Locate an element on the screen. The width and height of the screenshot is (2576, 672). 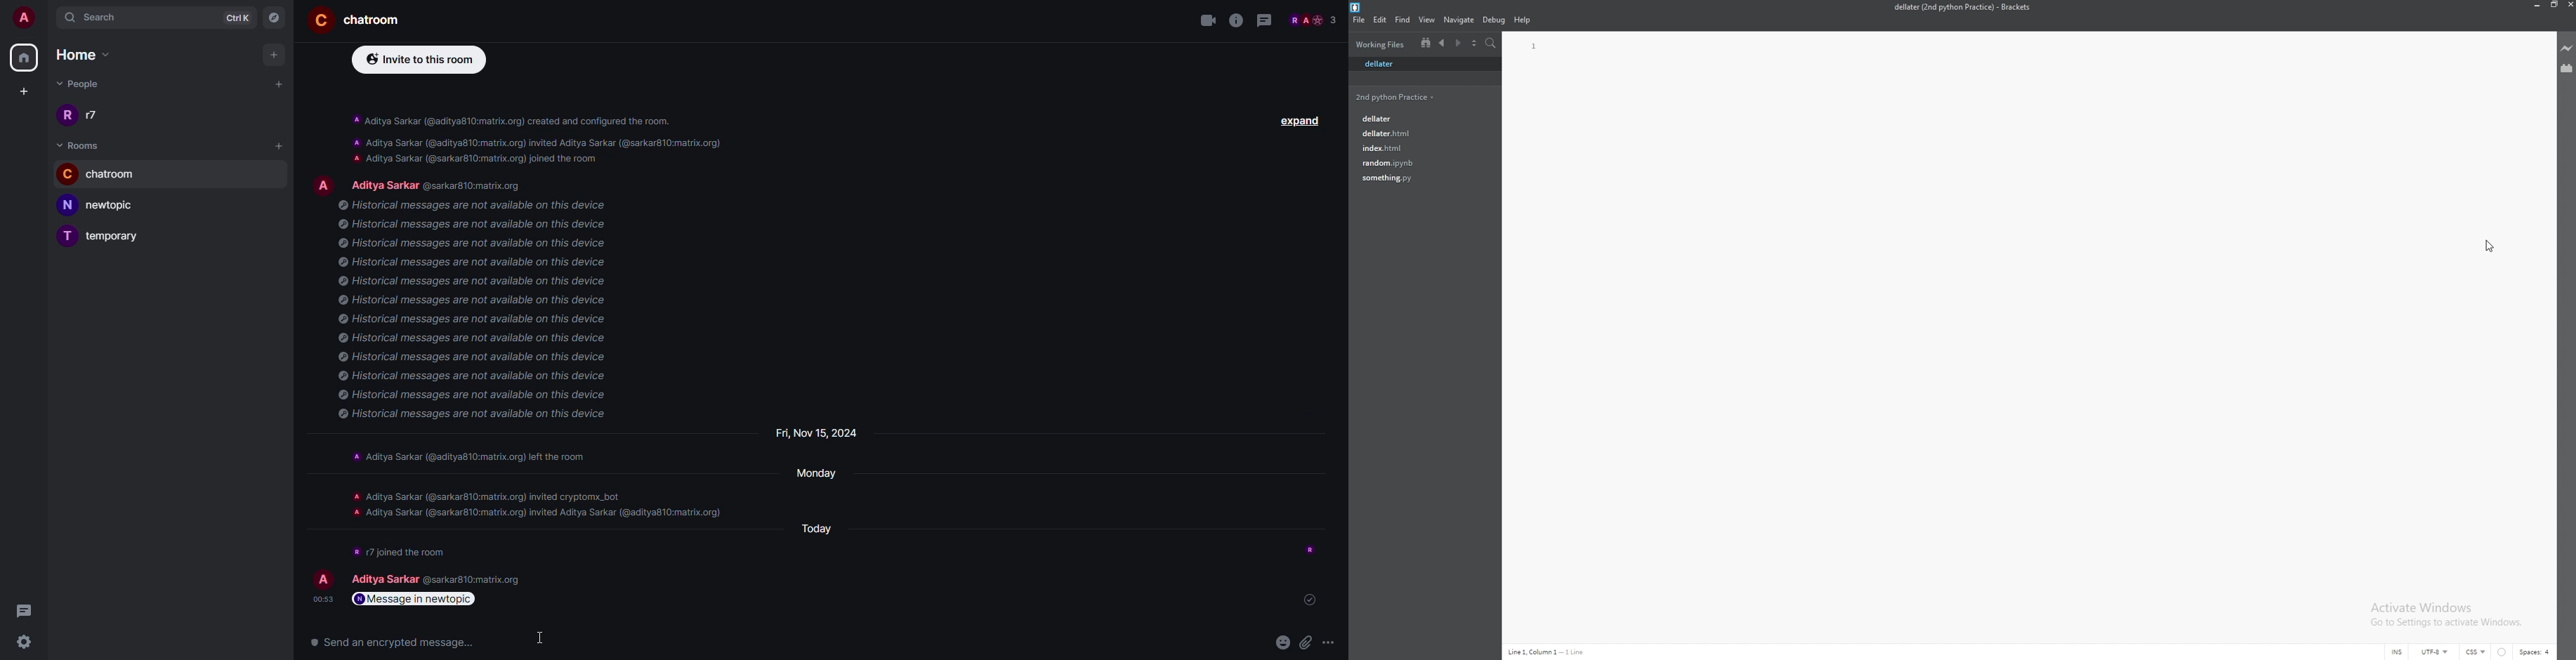
threads is located at coordinates (23, 610).